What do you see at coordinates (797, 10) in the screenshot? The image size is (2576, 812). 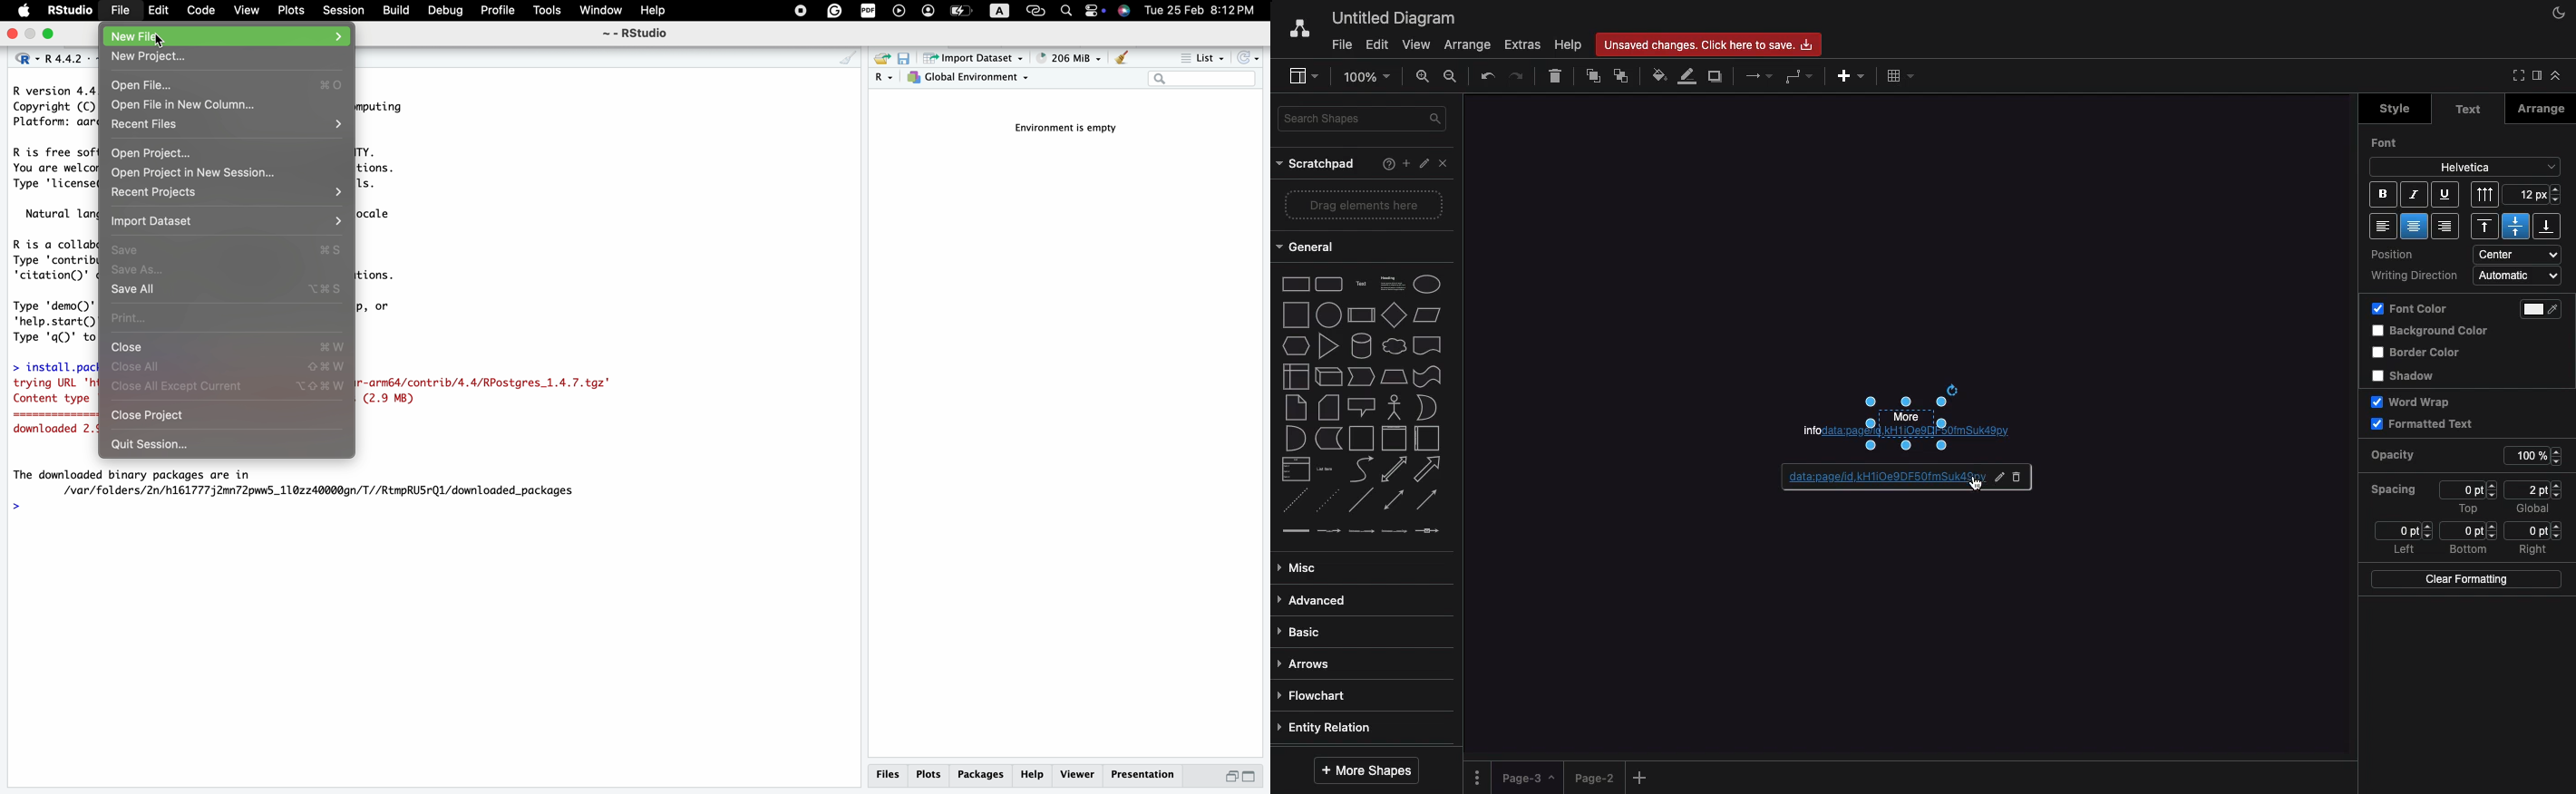 I see `stop` at bounding box center [797, 10].